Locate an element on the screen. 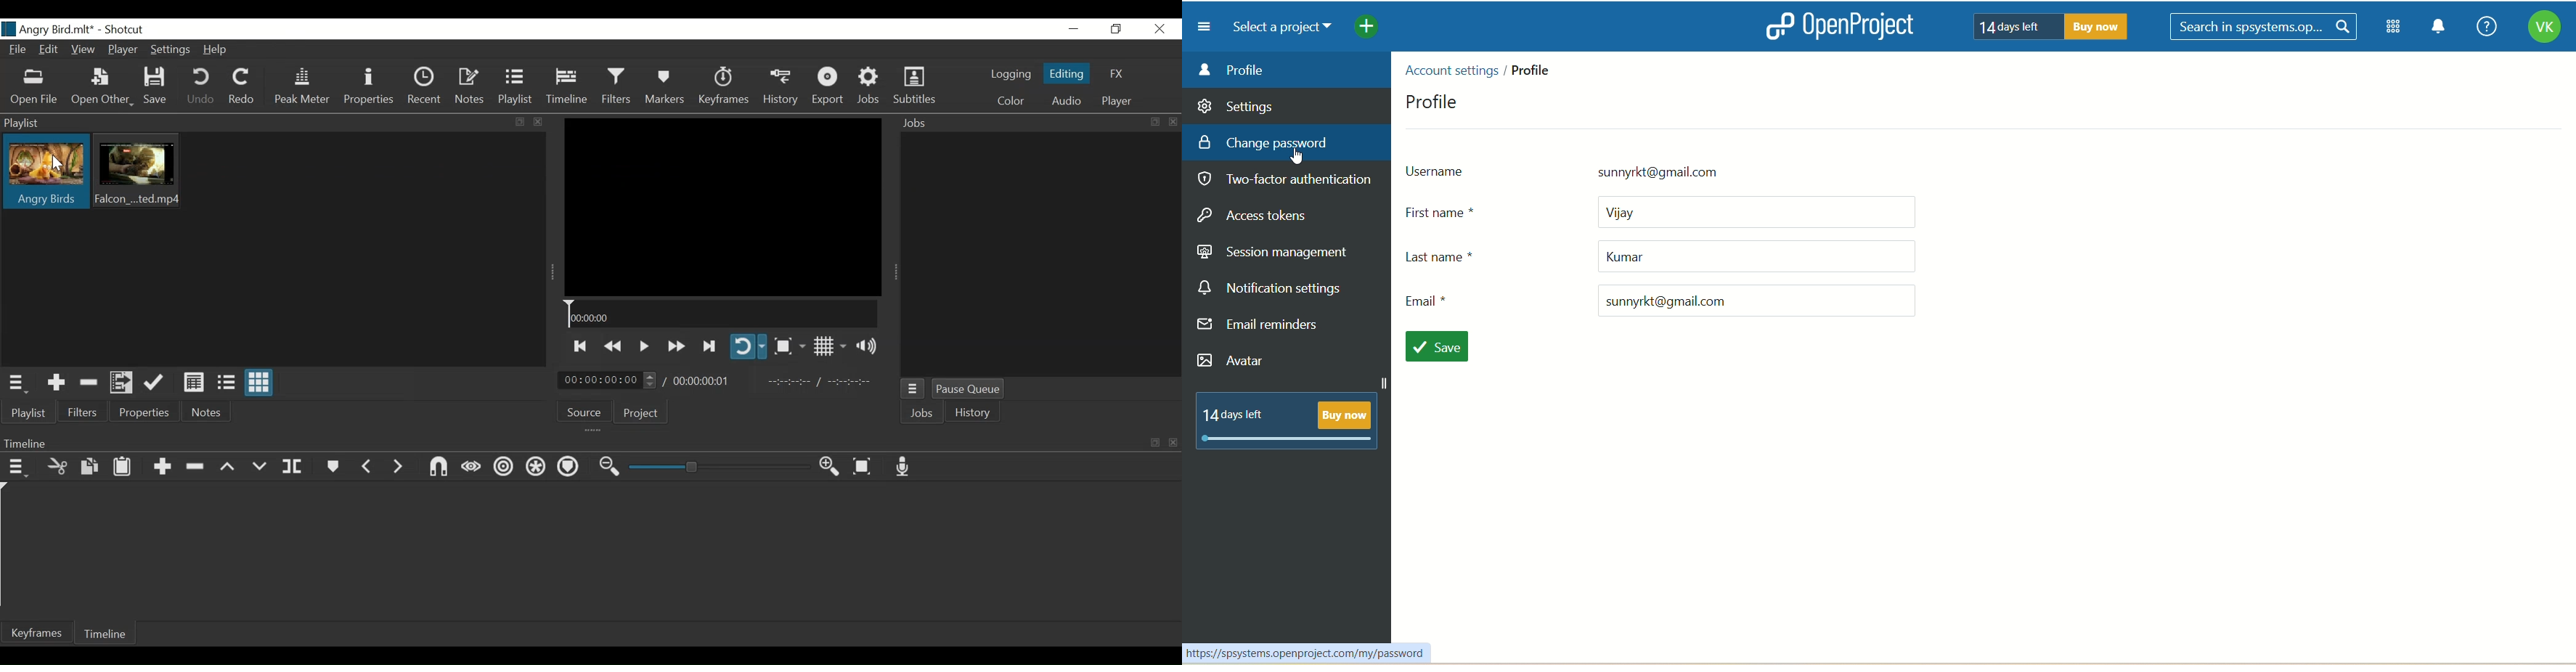 This screenshot has height=672, width=2576. Playlist  is located at coordinates (28, 413).